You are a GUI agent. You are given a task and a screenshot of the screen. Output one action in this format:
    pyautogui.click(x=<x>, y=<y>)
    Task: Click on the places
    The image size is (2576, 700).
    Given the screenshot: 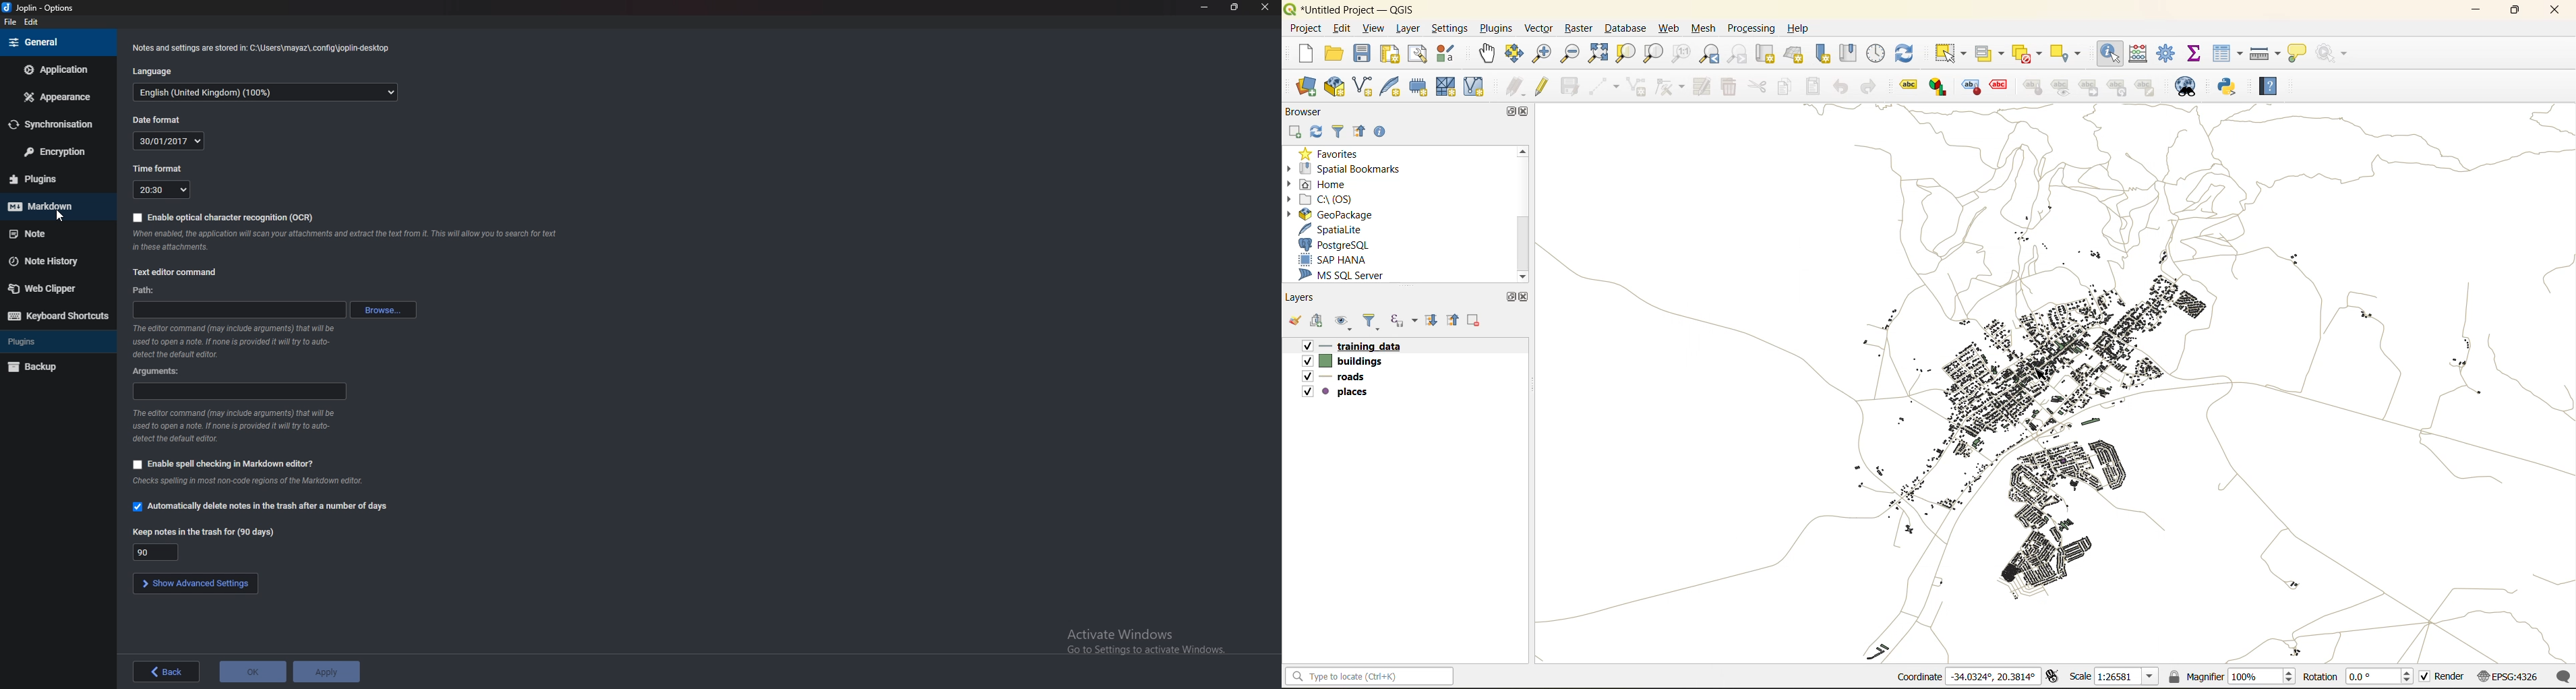 What is the action you would take?
    pyautogui.click(x=1339, y=394)
    